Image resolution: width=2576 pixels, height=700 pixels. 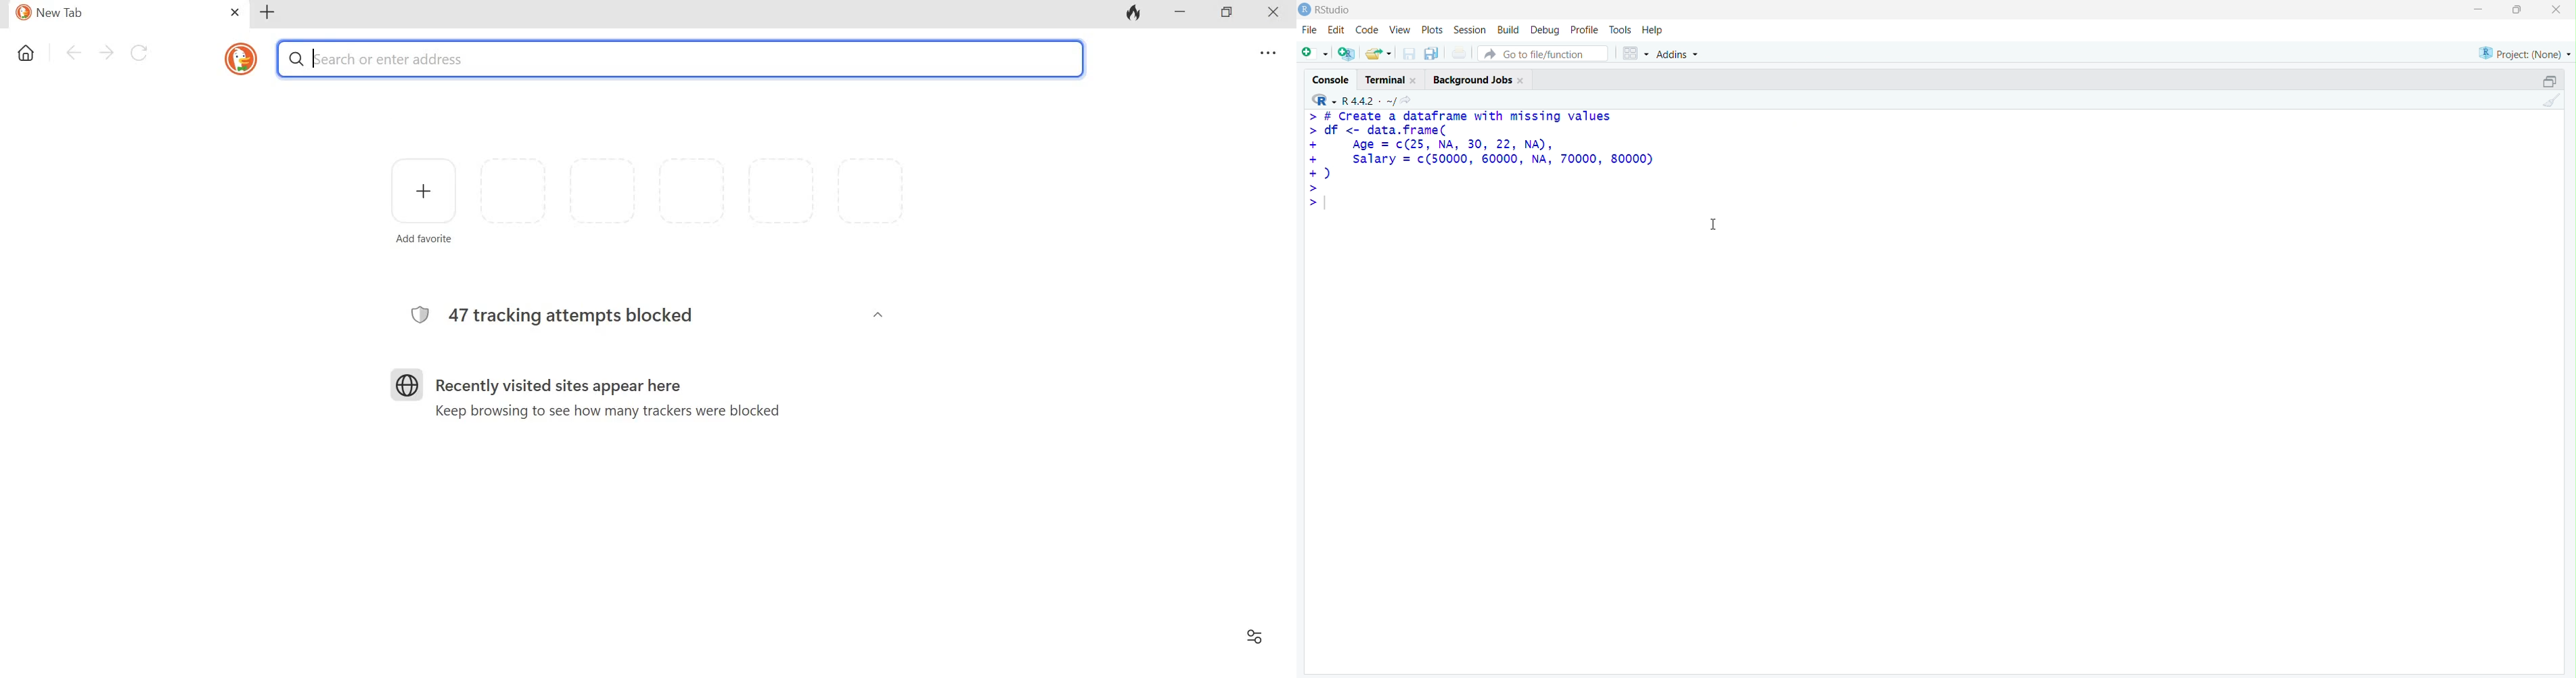 I want to click on Clsoe, so click(x=2557, y=10).